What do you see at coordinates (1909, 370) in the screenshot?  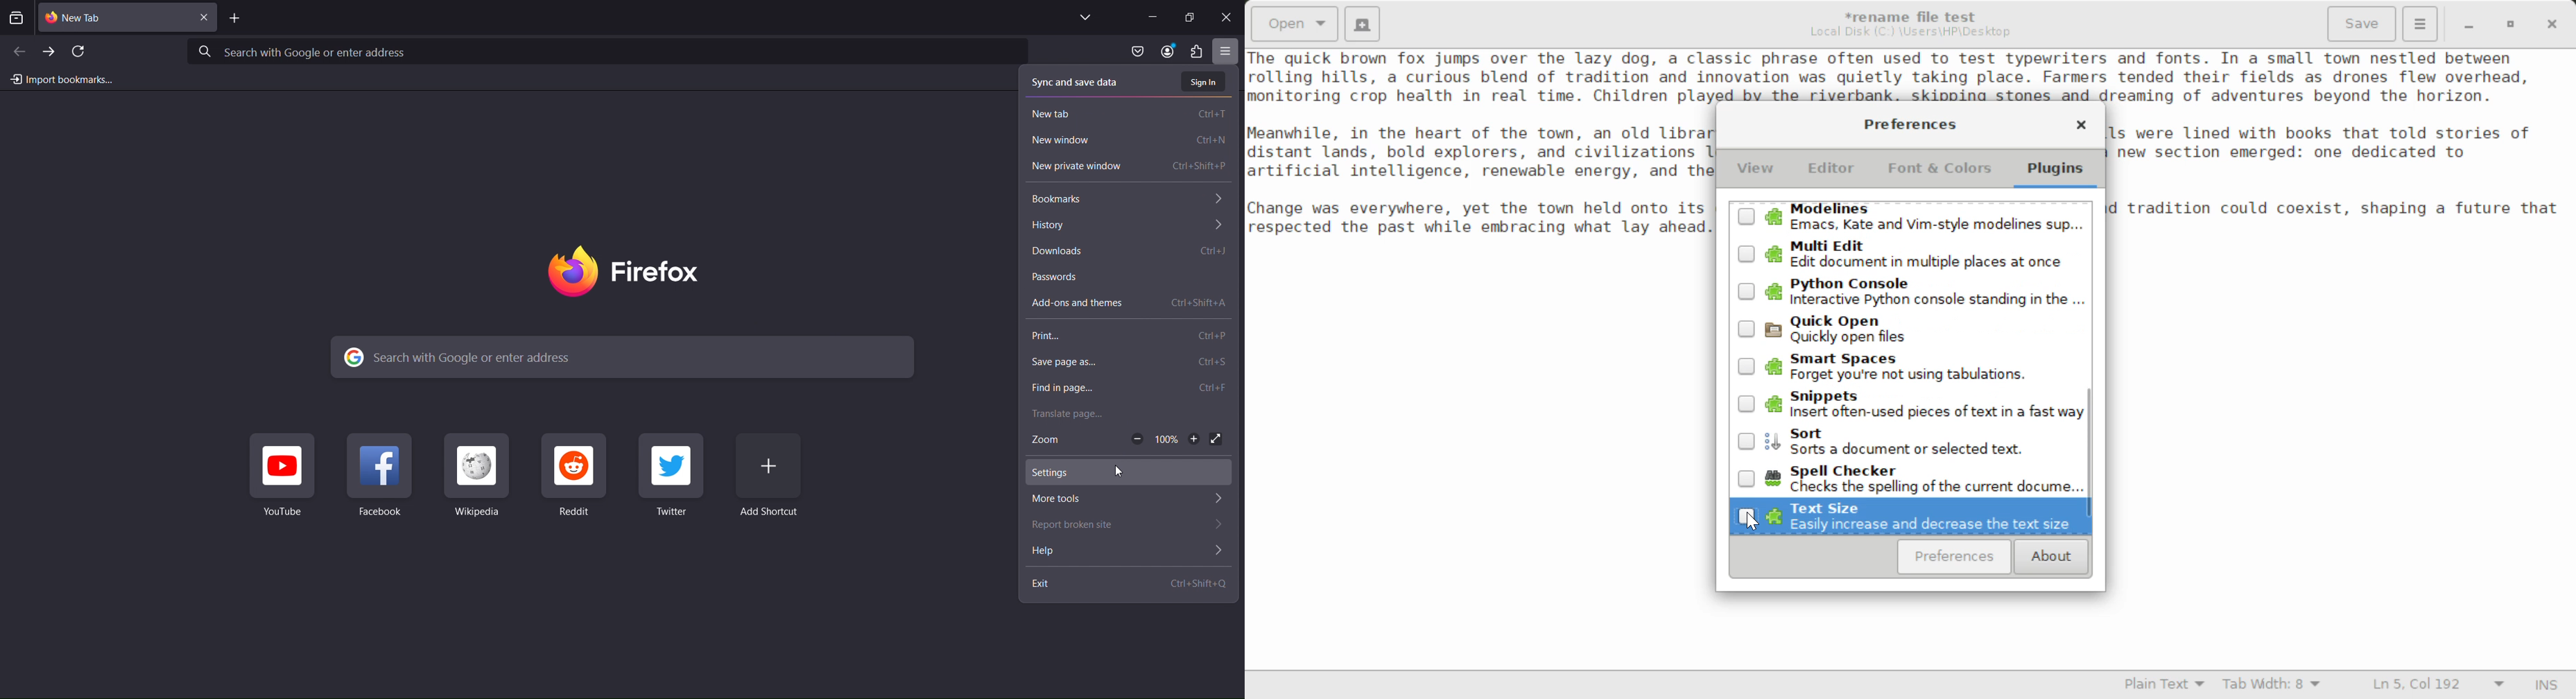 I see `Unselected Smart Spaces` at bounding box center [1909, 370].